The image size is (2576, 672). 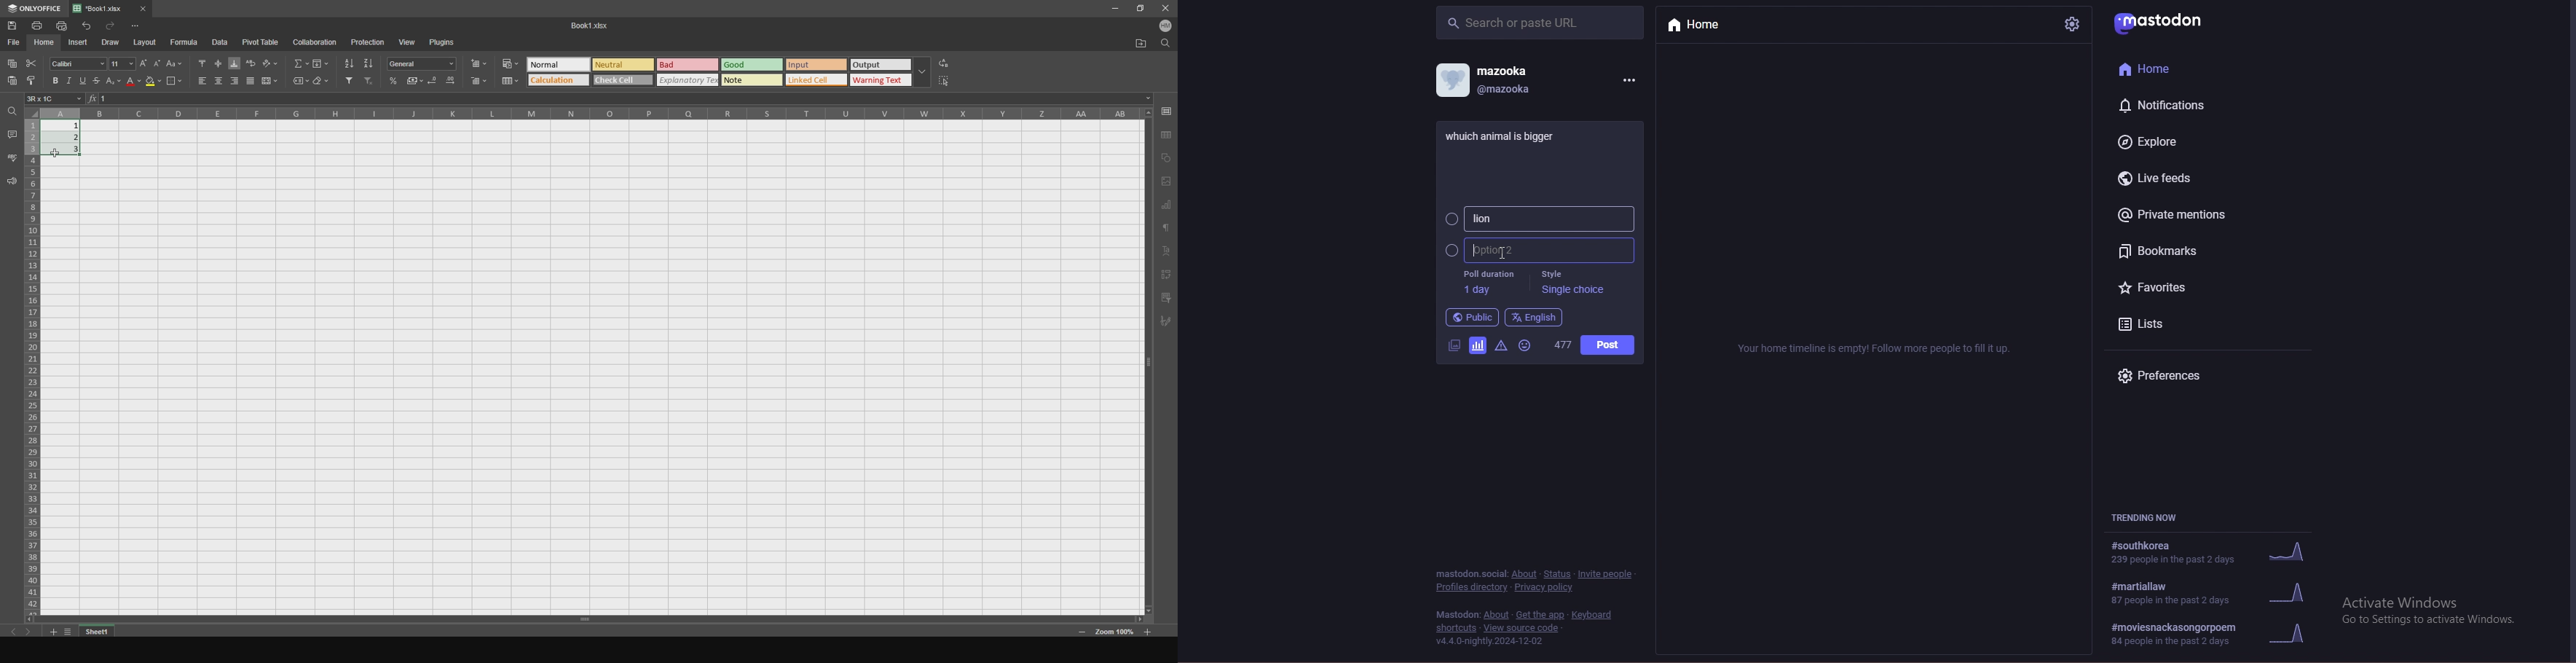 I want to click on , so click(x=395, y=80).